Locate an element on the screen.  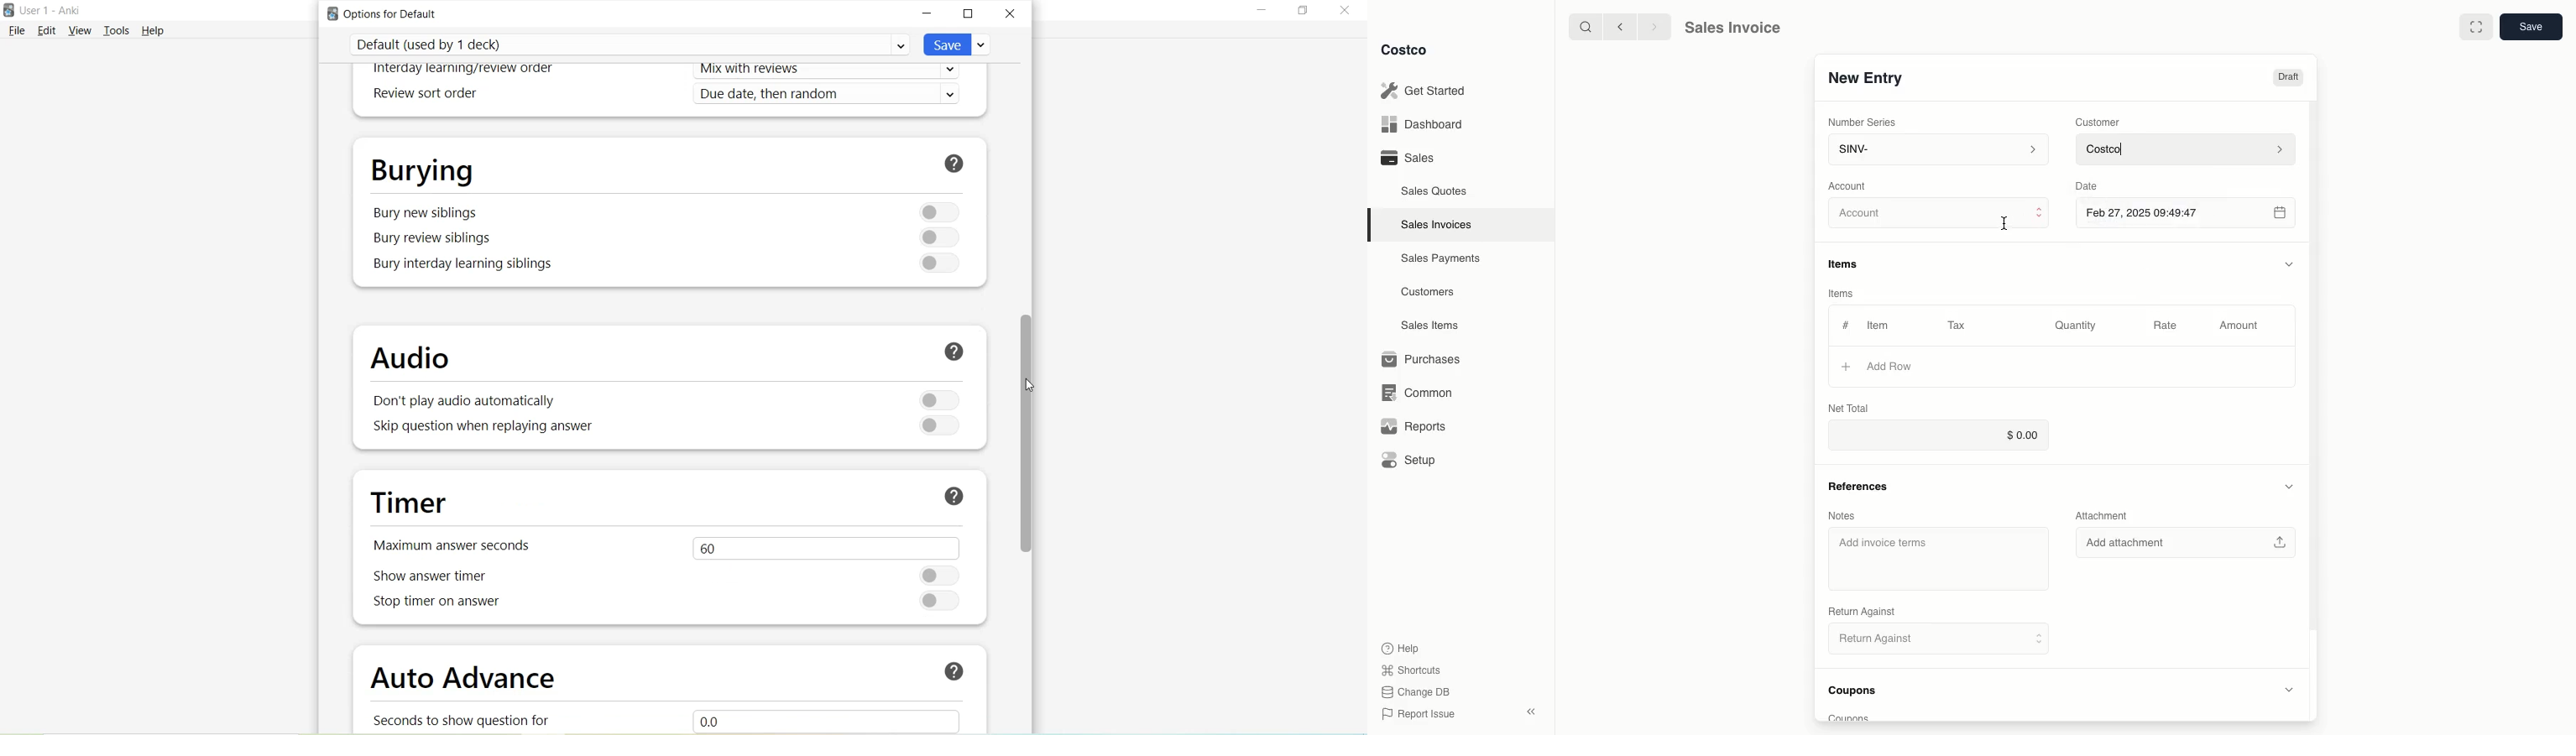
60 is located at coordinates (823, 546).